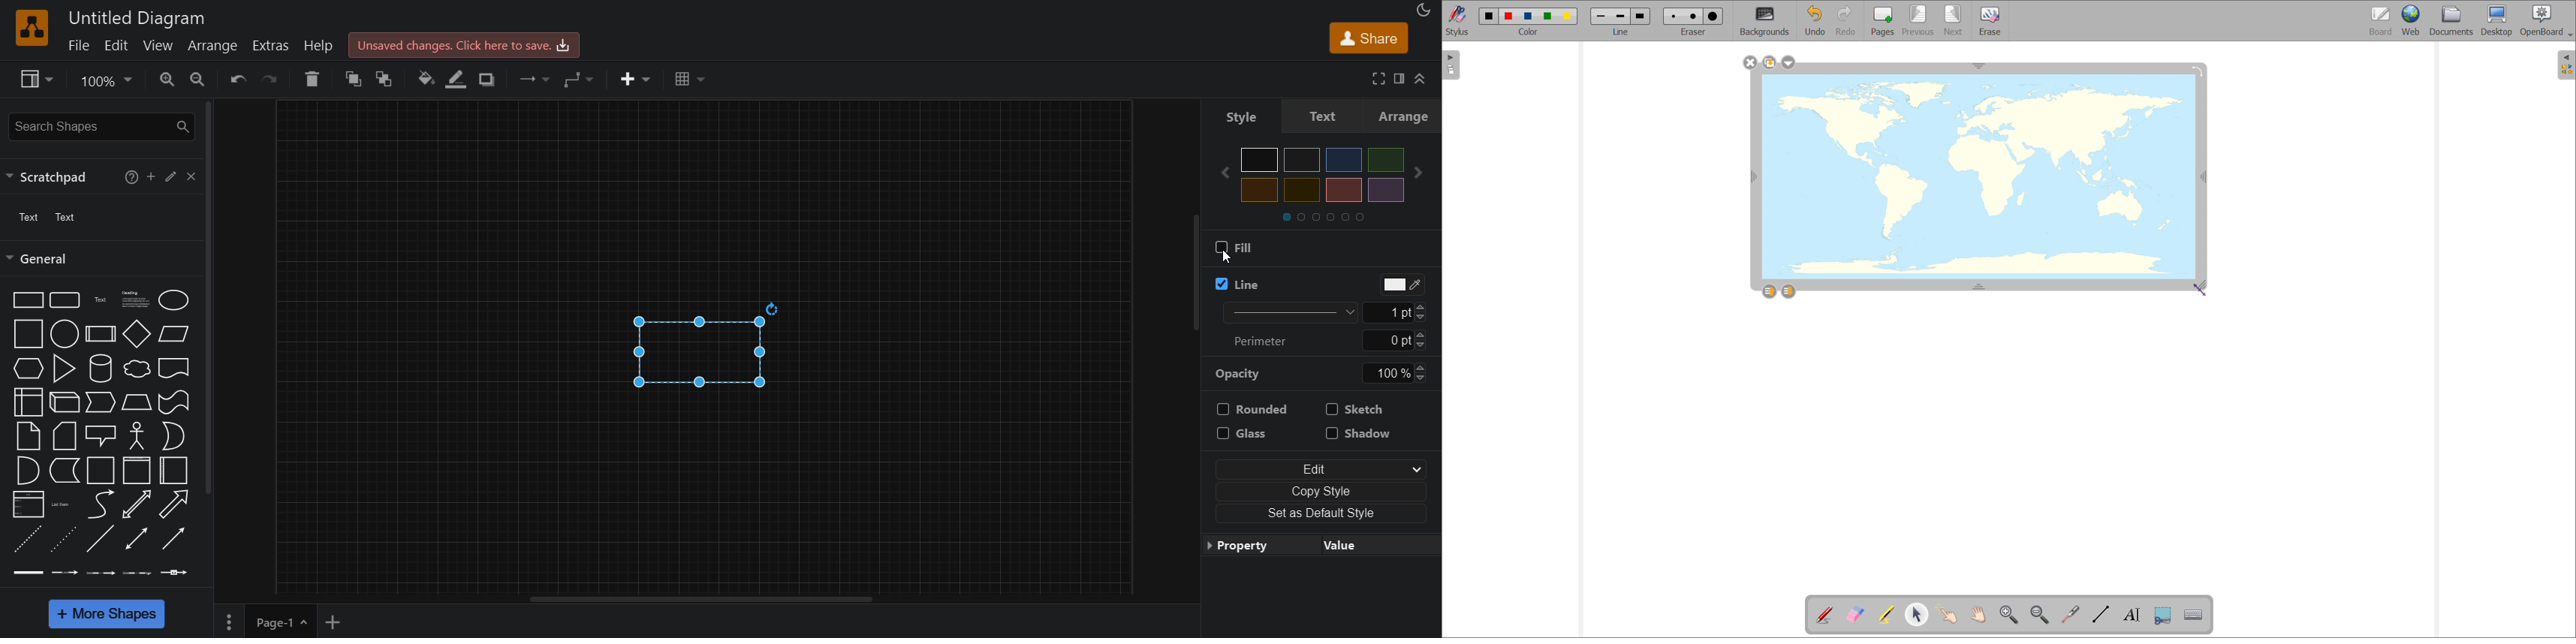  What do you see at coordinates (1325, 118) in the screenshot?
I see `style` at bounding box center [1325, 118].